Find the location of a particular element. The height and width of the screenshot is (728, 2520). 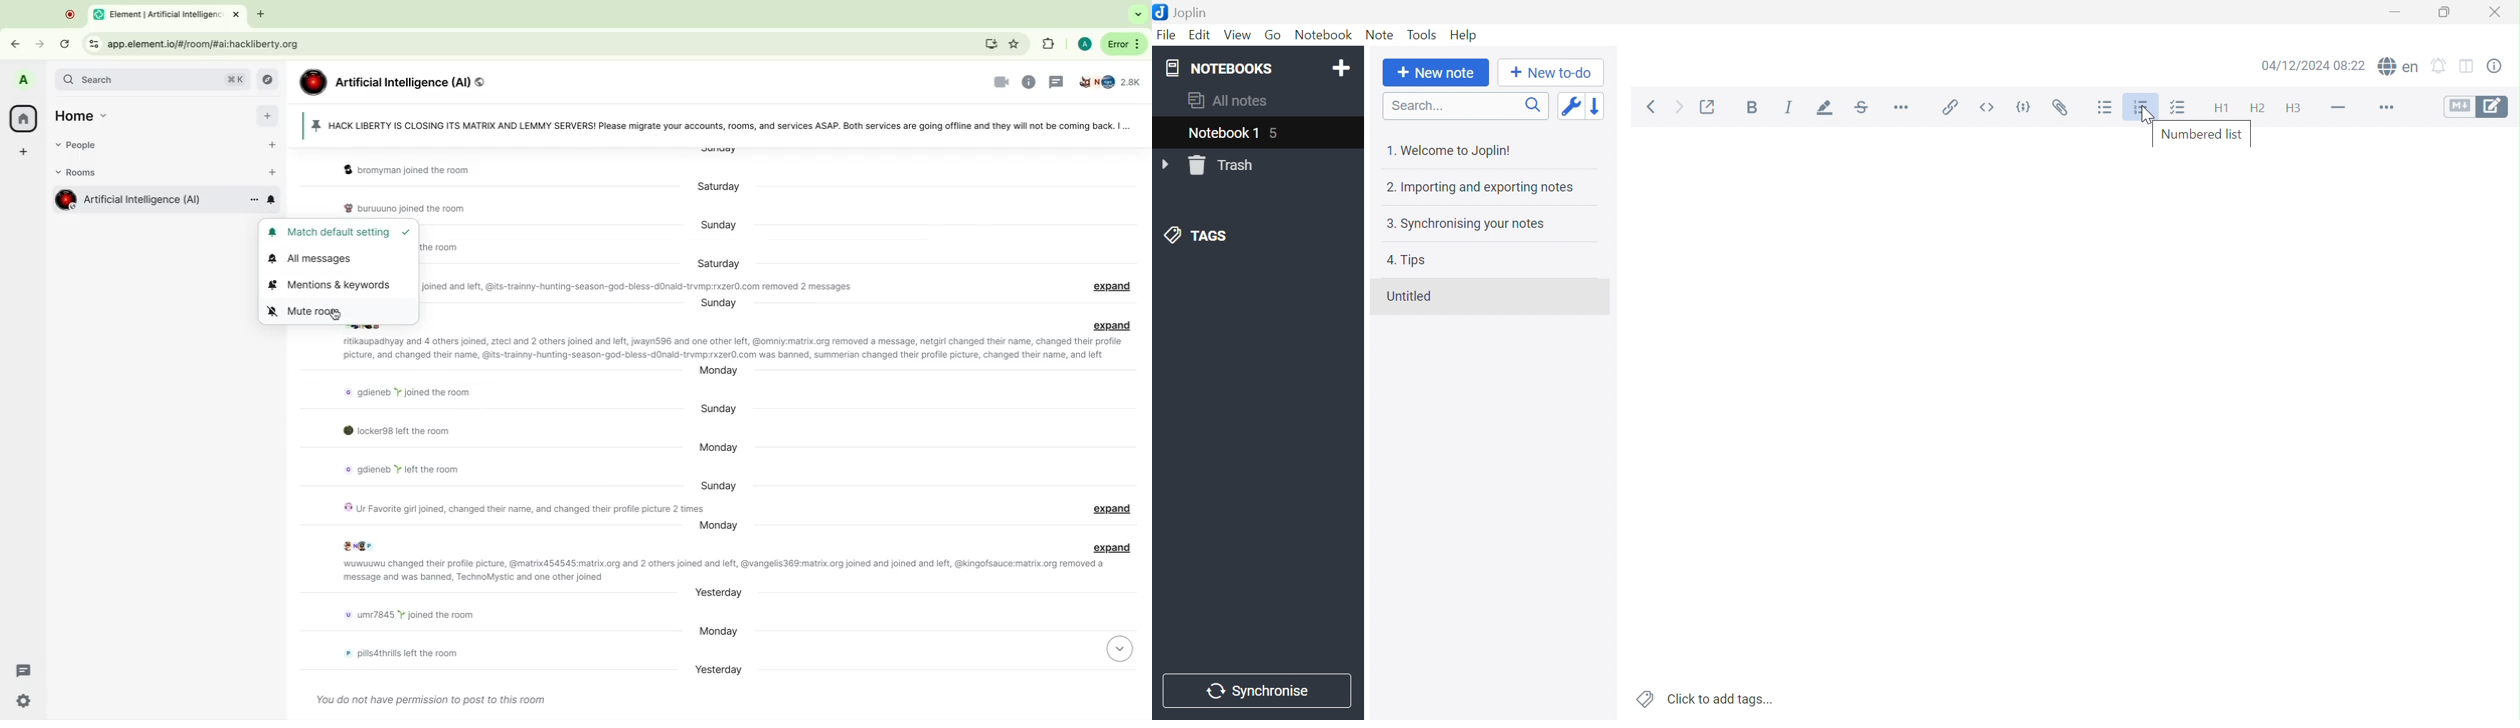

Mute room is located at coordinates (338, 311).